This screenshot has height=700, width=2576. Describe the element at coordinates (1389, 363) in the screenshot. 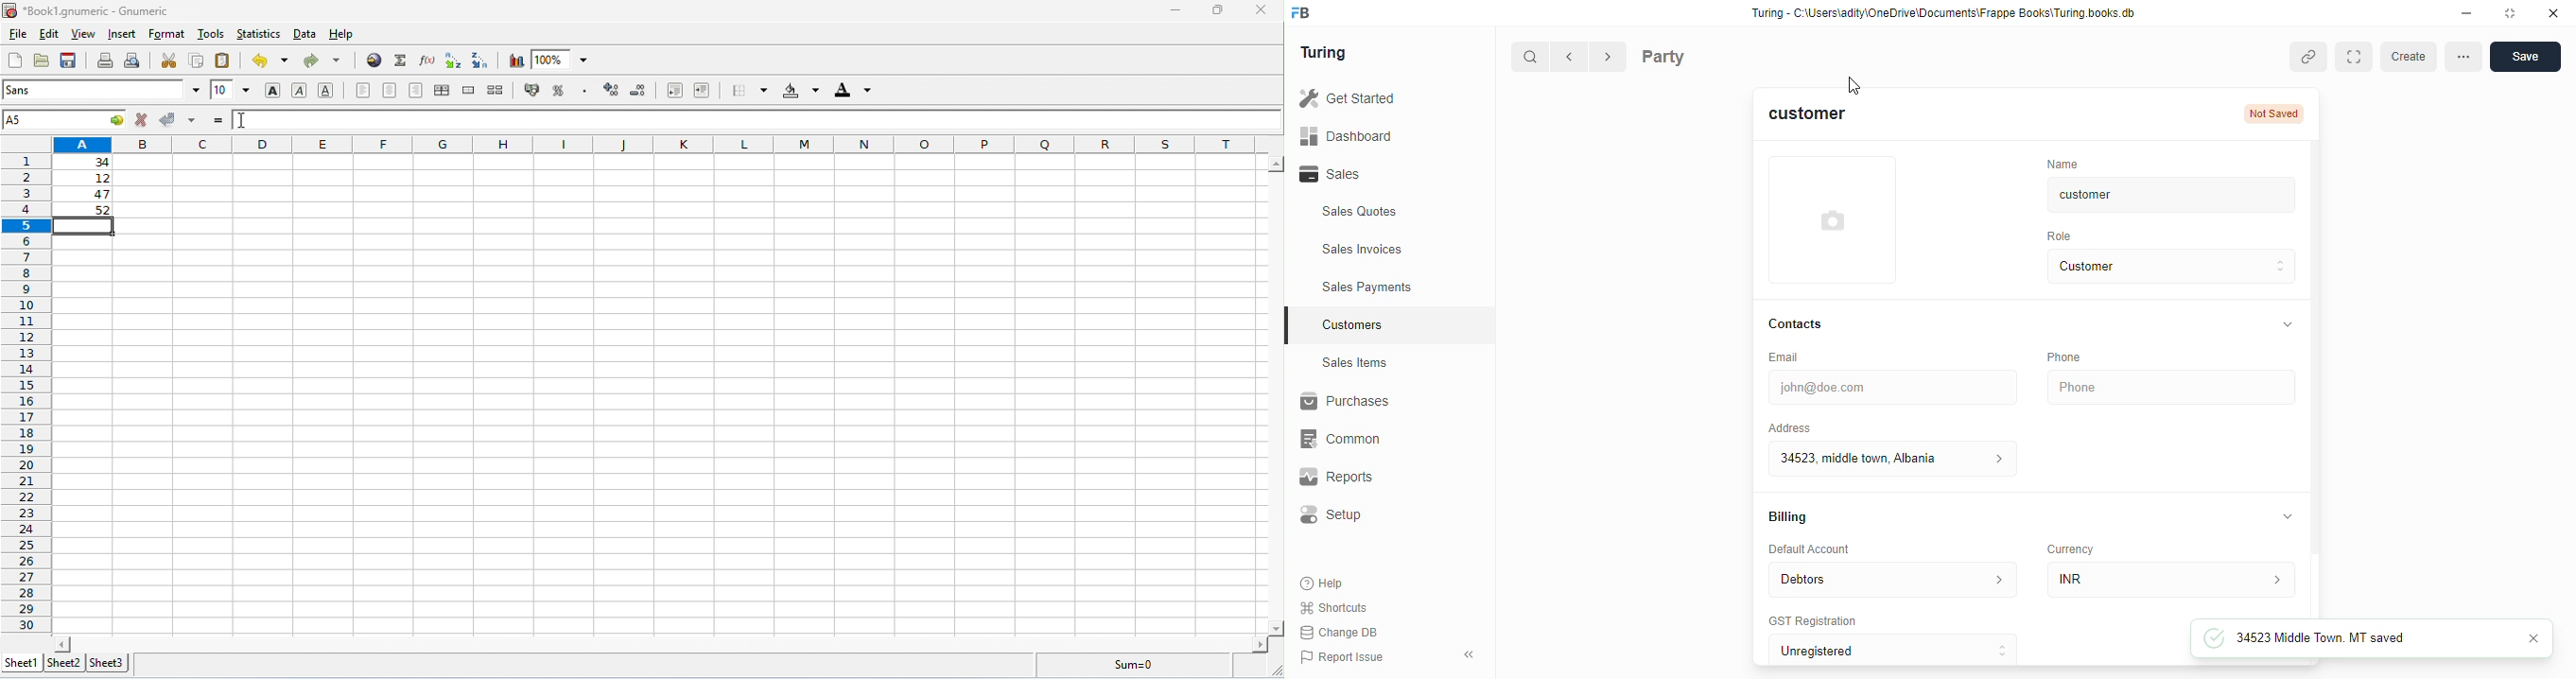

I see `Sales Items.` at that location.